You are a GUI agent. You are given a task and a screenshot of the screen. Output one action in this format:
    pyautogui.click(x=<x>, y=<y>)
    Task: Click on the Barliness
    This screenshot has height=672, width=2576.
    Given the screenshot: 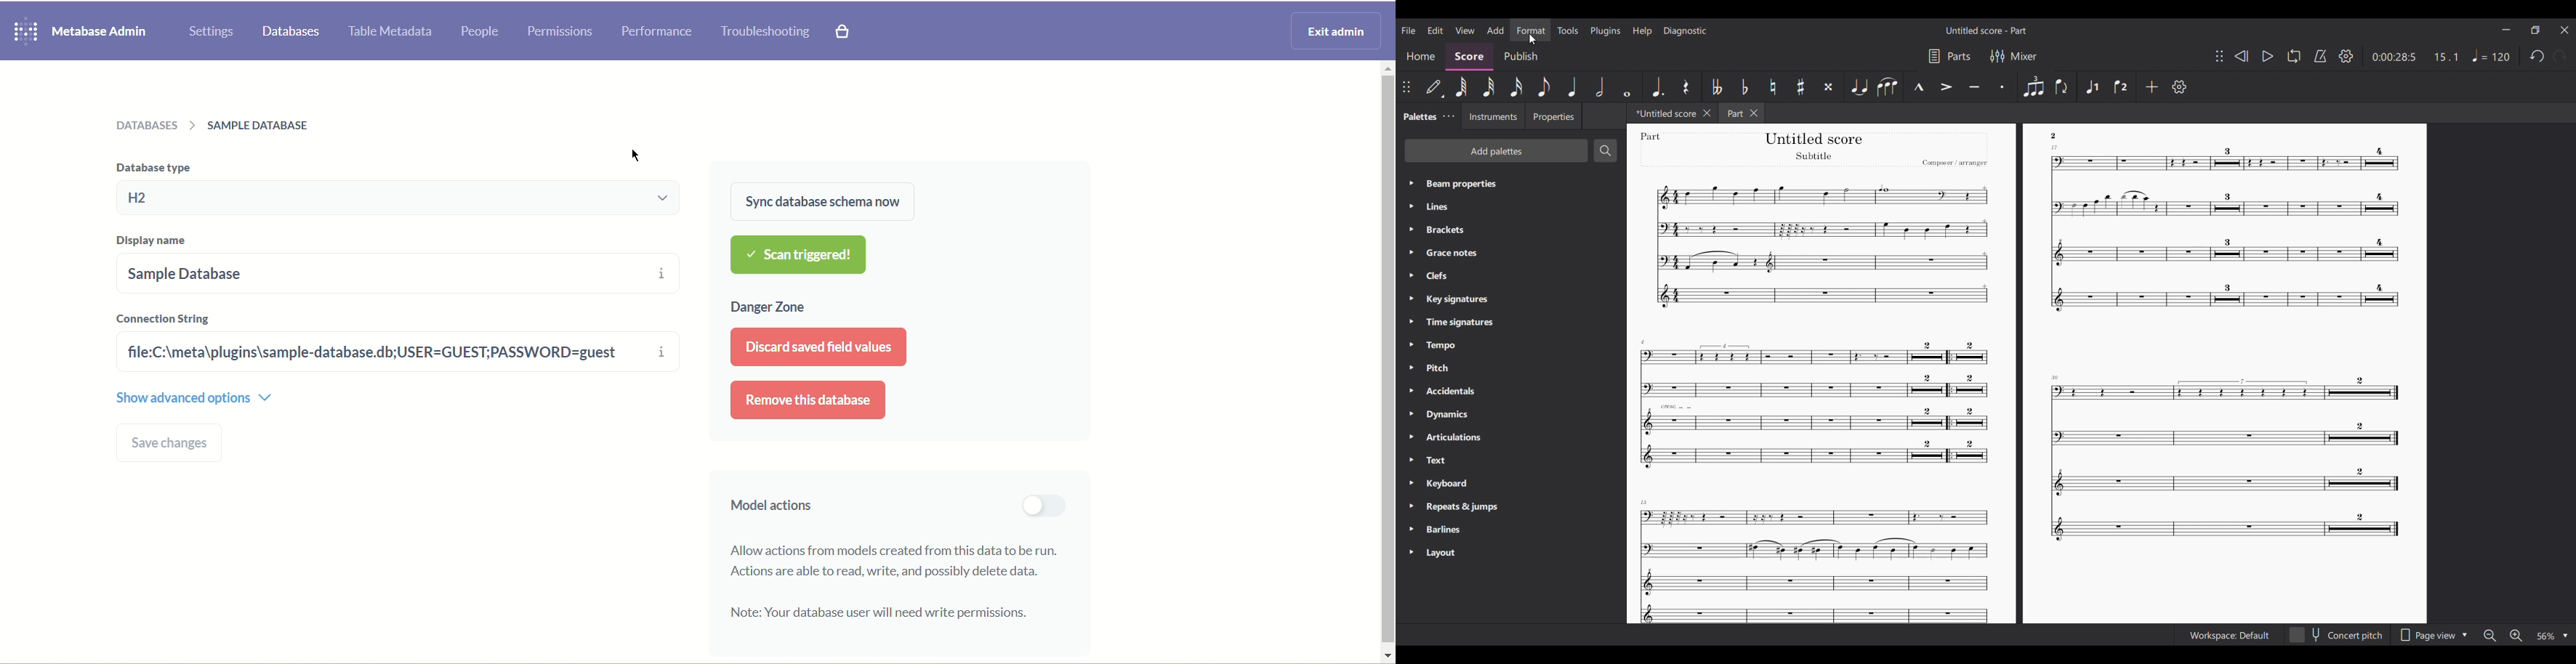 What is the action you would take?
    pyautogui.click(x=1445, y=528)
    